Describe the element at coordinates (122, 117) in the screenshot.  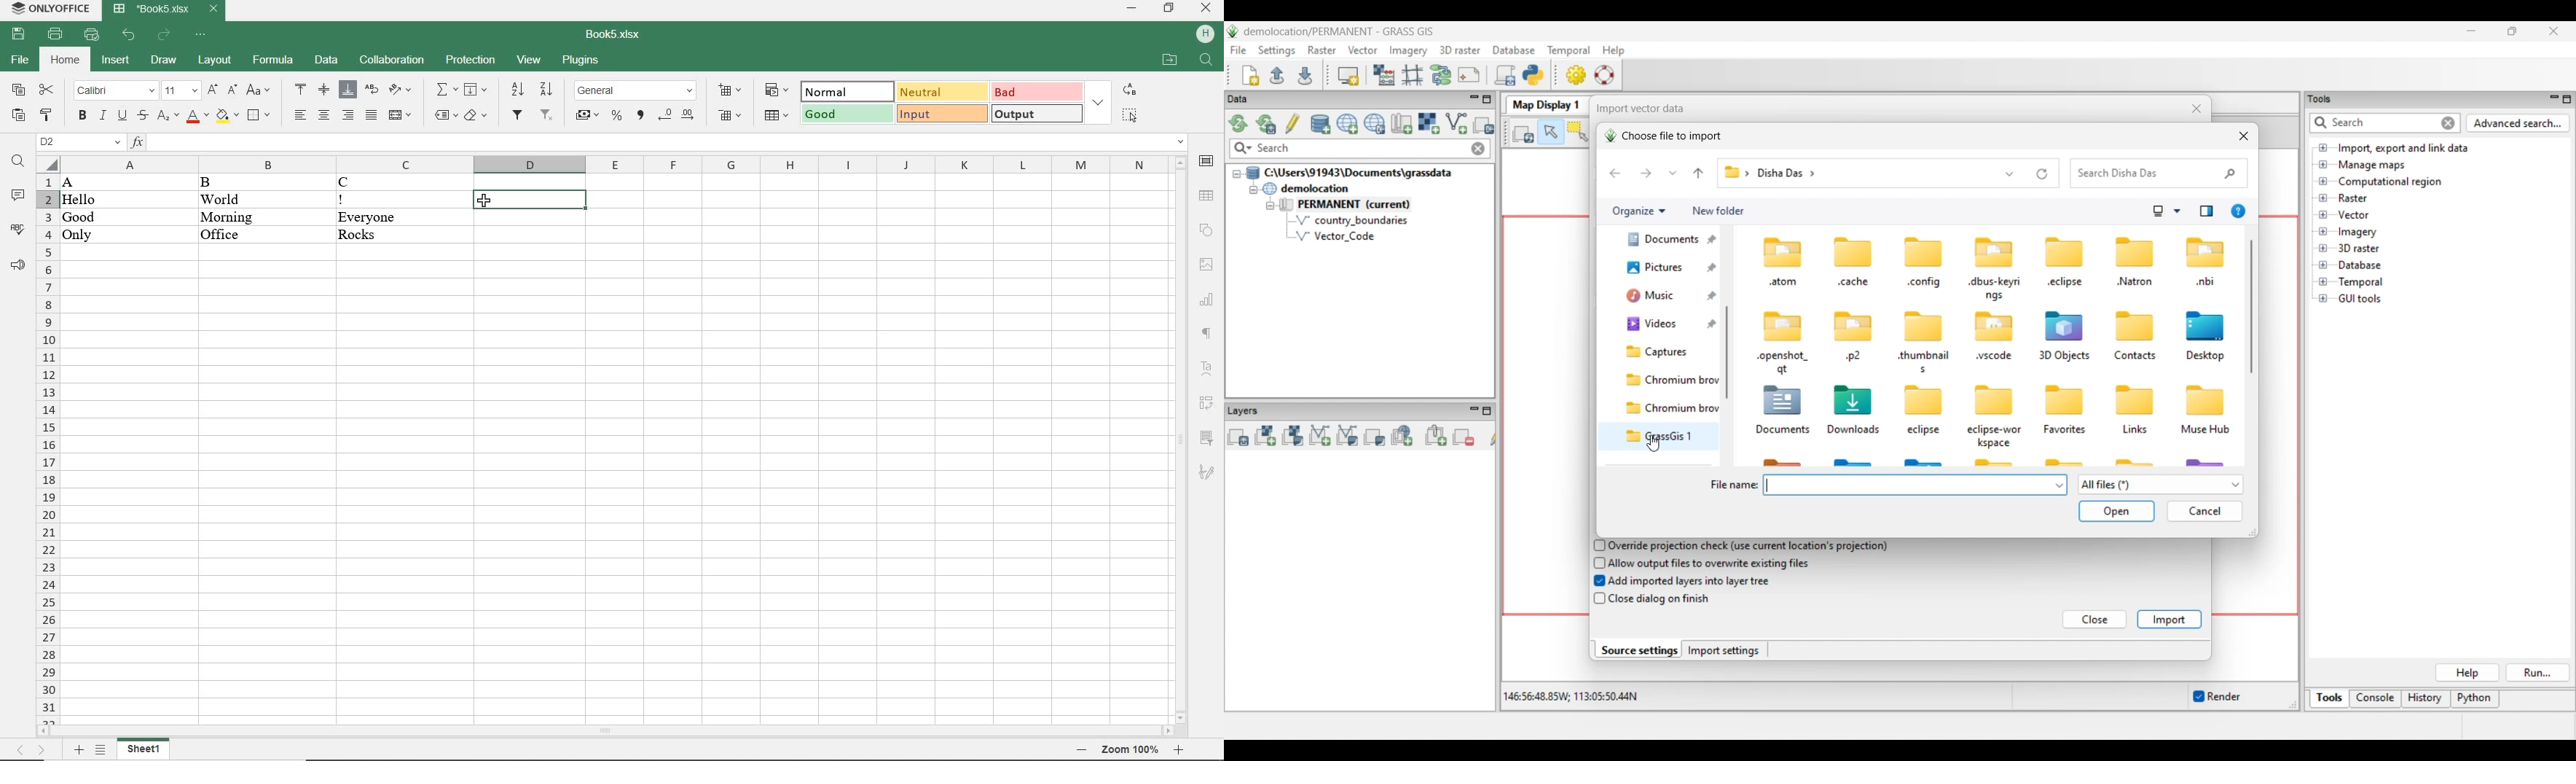
I see `underline` at that location.